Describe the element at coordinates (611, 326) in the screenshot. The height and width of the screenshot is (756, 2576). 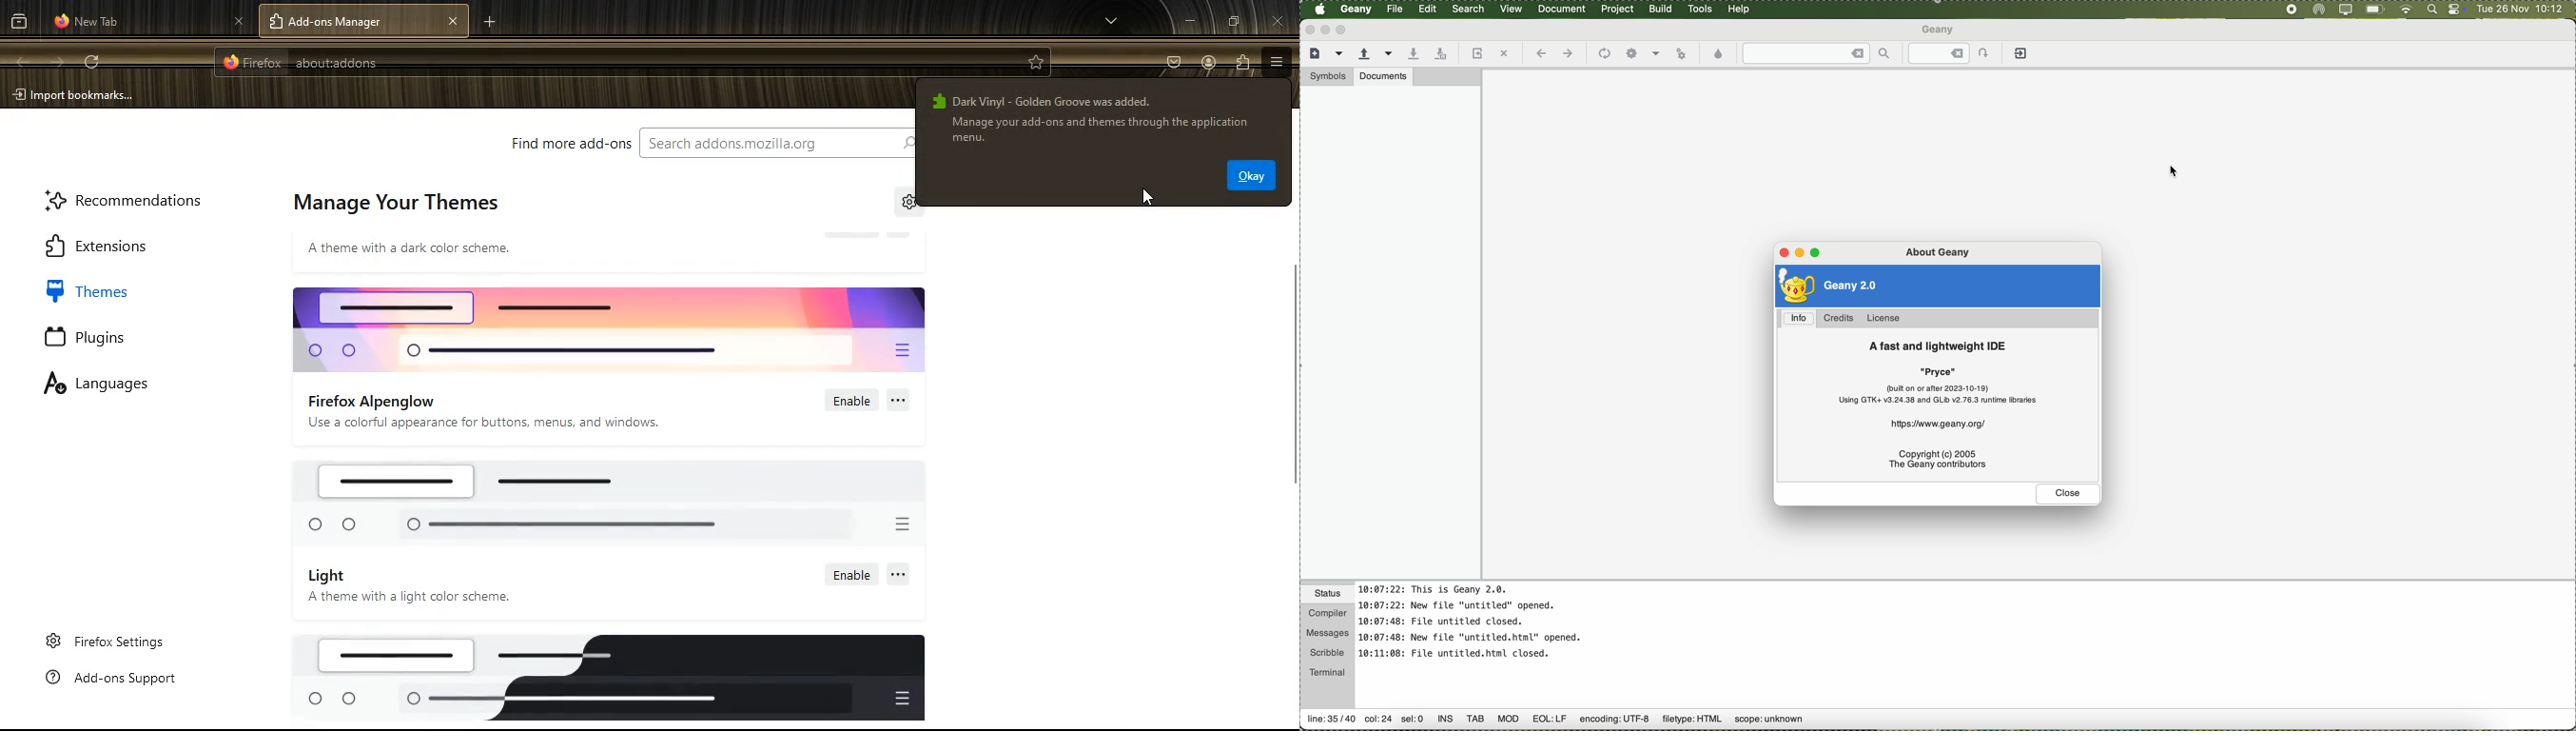
I see `Theme` at that location.